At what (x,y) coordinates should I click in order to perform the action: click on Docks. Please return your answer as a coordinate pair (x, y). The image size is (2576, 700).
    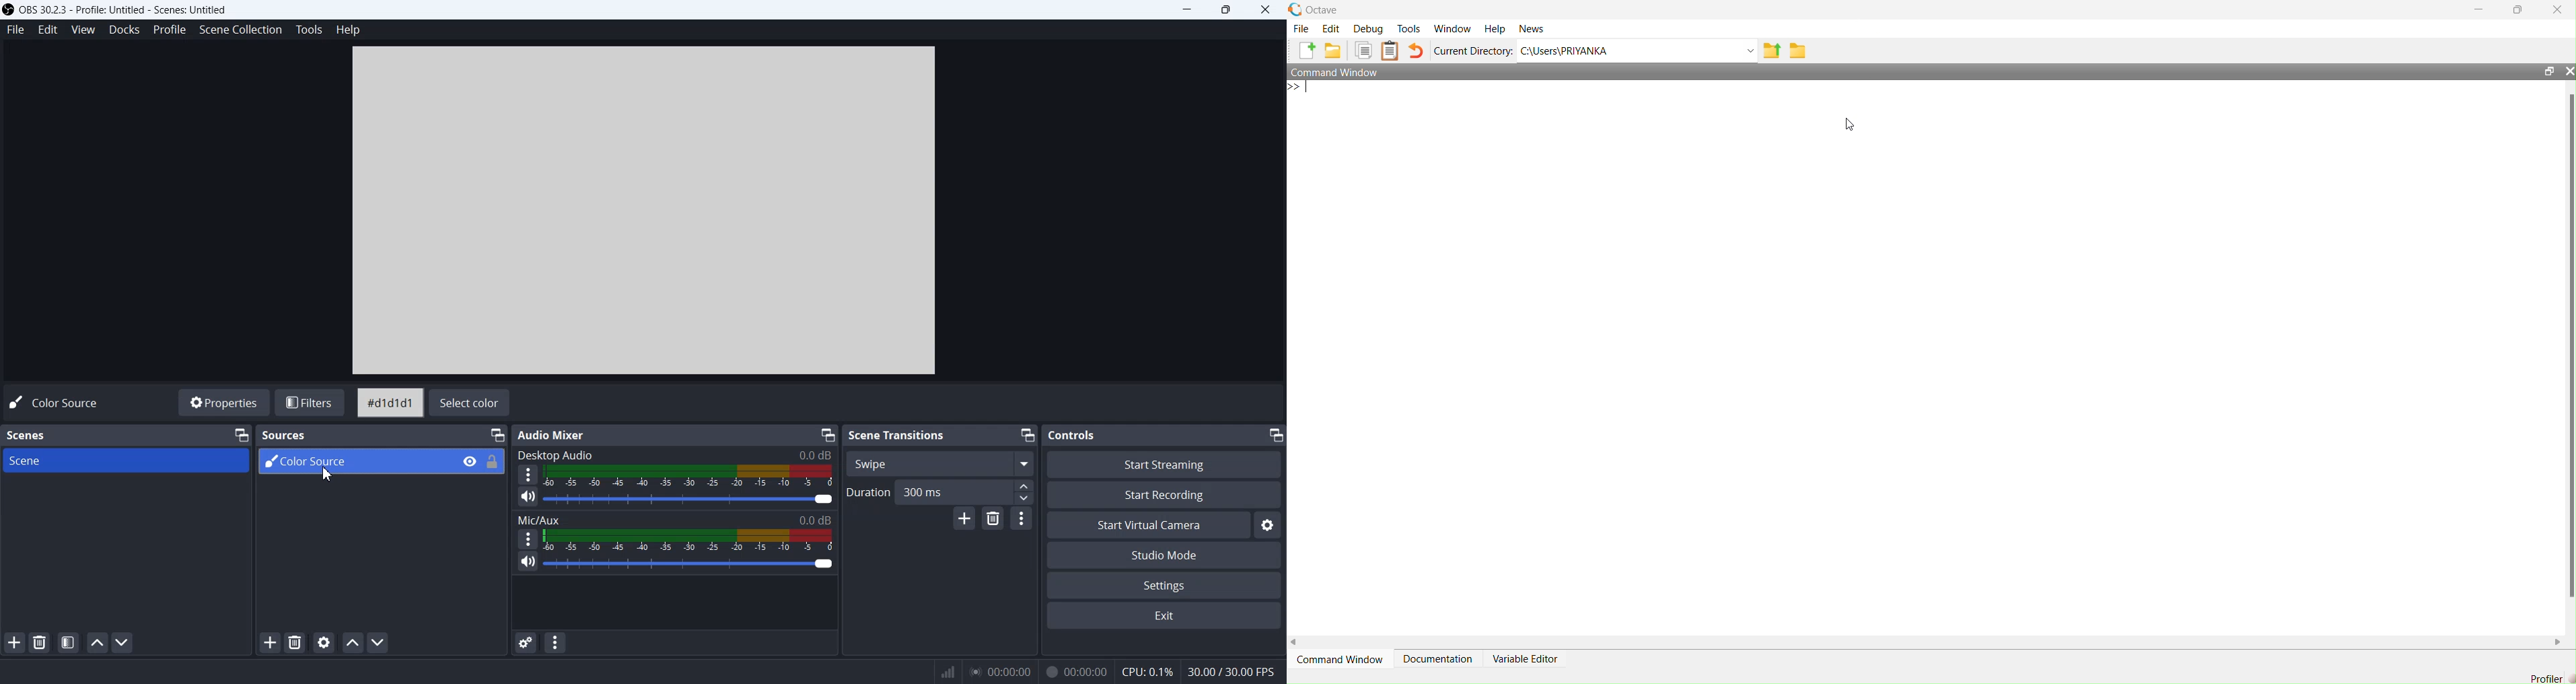
    Looking at the image, I should click on (124, 29).